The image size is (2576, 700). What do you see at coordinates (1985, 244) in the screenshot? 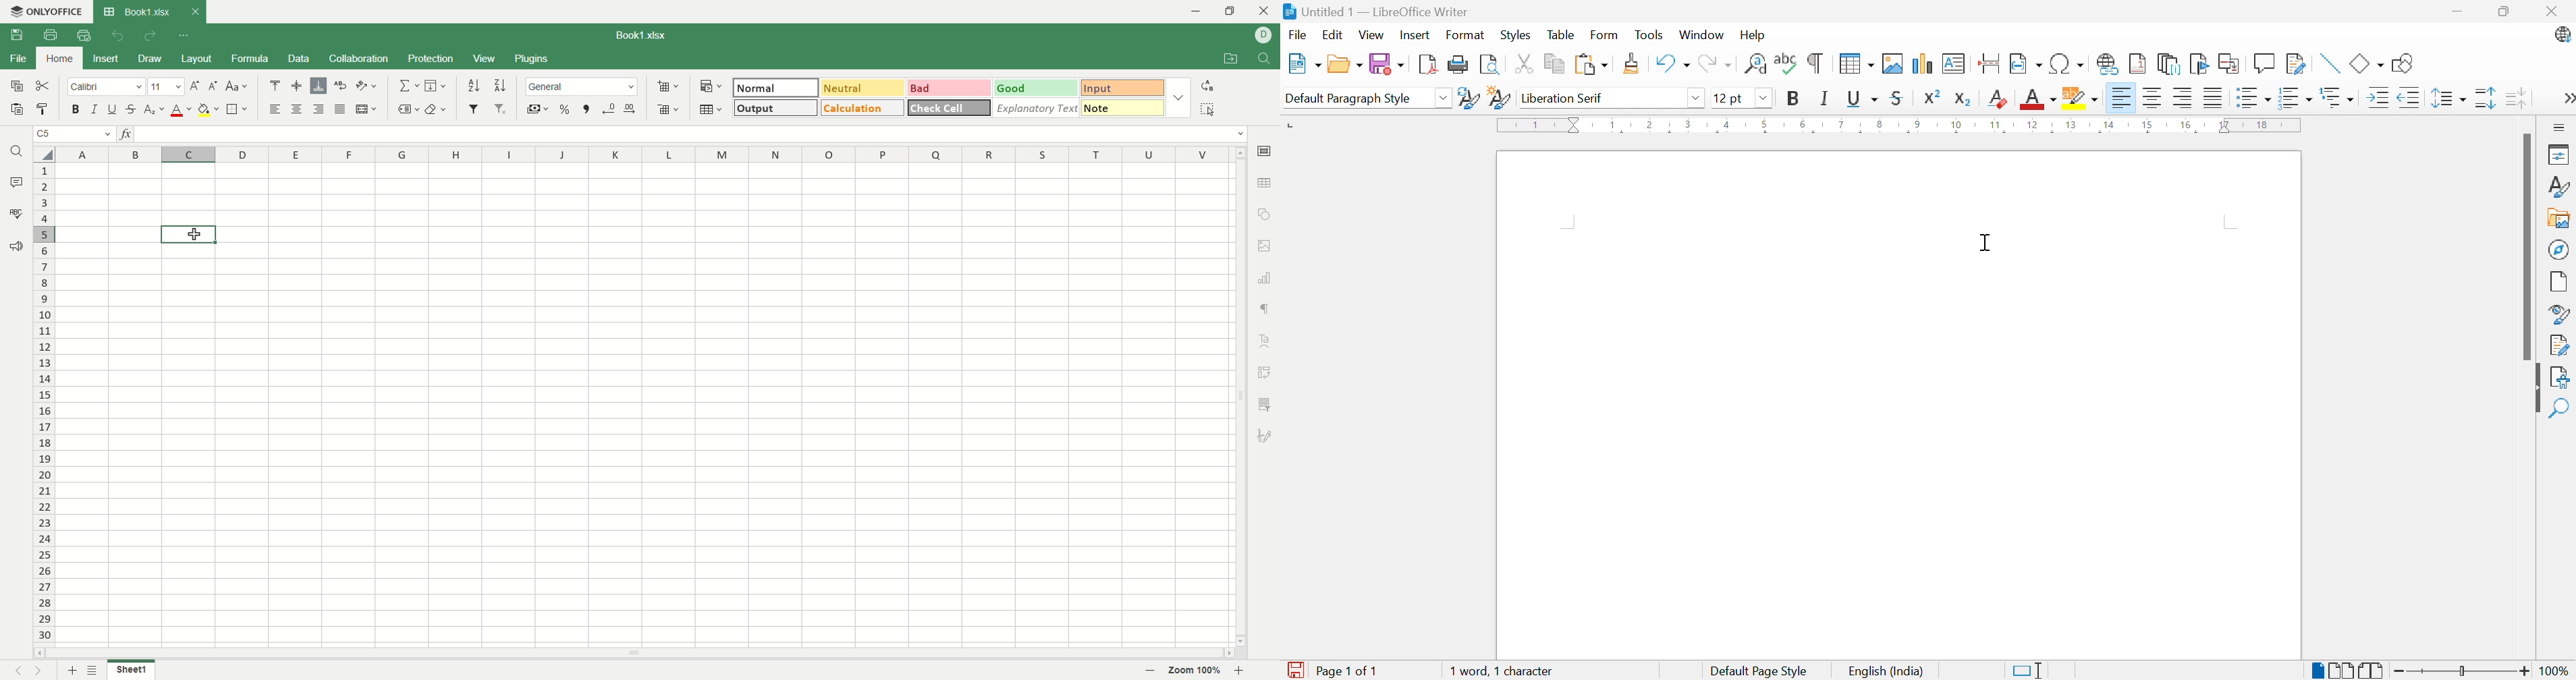
I see `Type Cursor` at bounding box center [1985, 244].